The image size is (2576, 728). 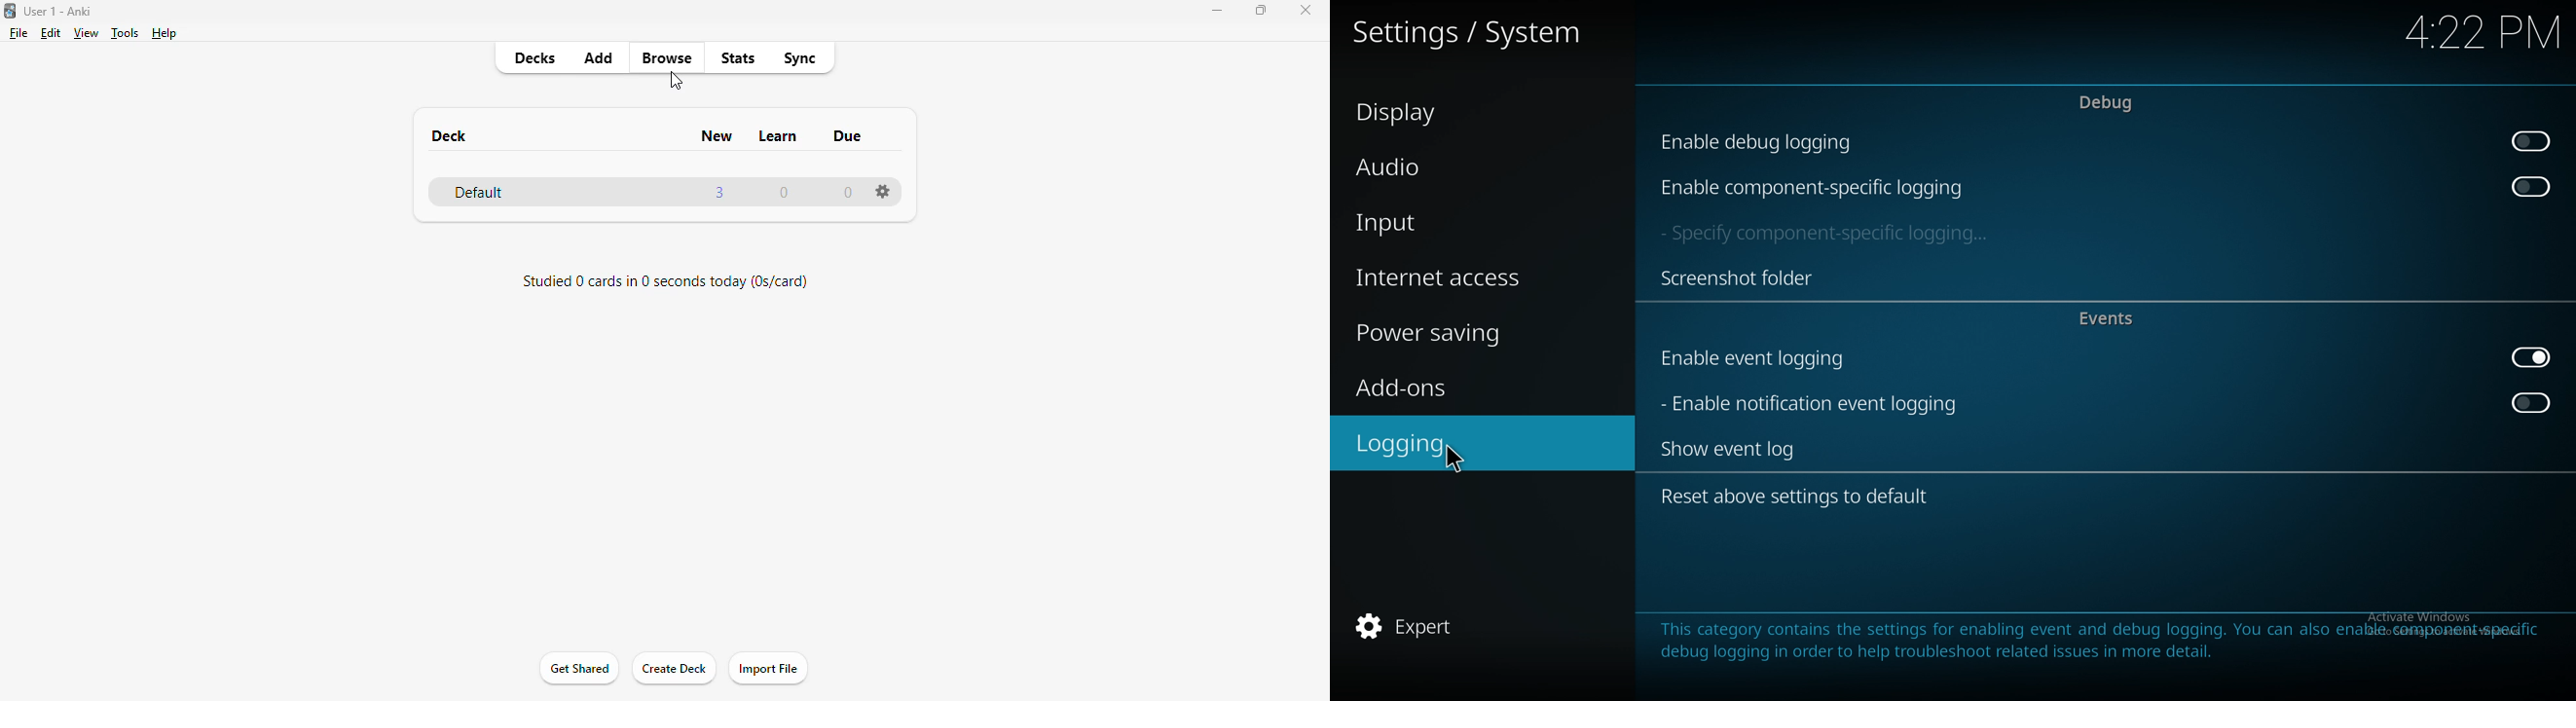 I want to click on power saving, so click(x=1475, y=334).